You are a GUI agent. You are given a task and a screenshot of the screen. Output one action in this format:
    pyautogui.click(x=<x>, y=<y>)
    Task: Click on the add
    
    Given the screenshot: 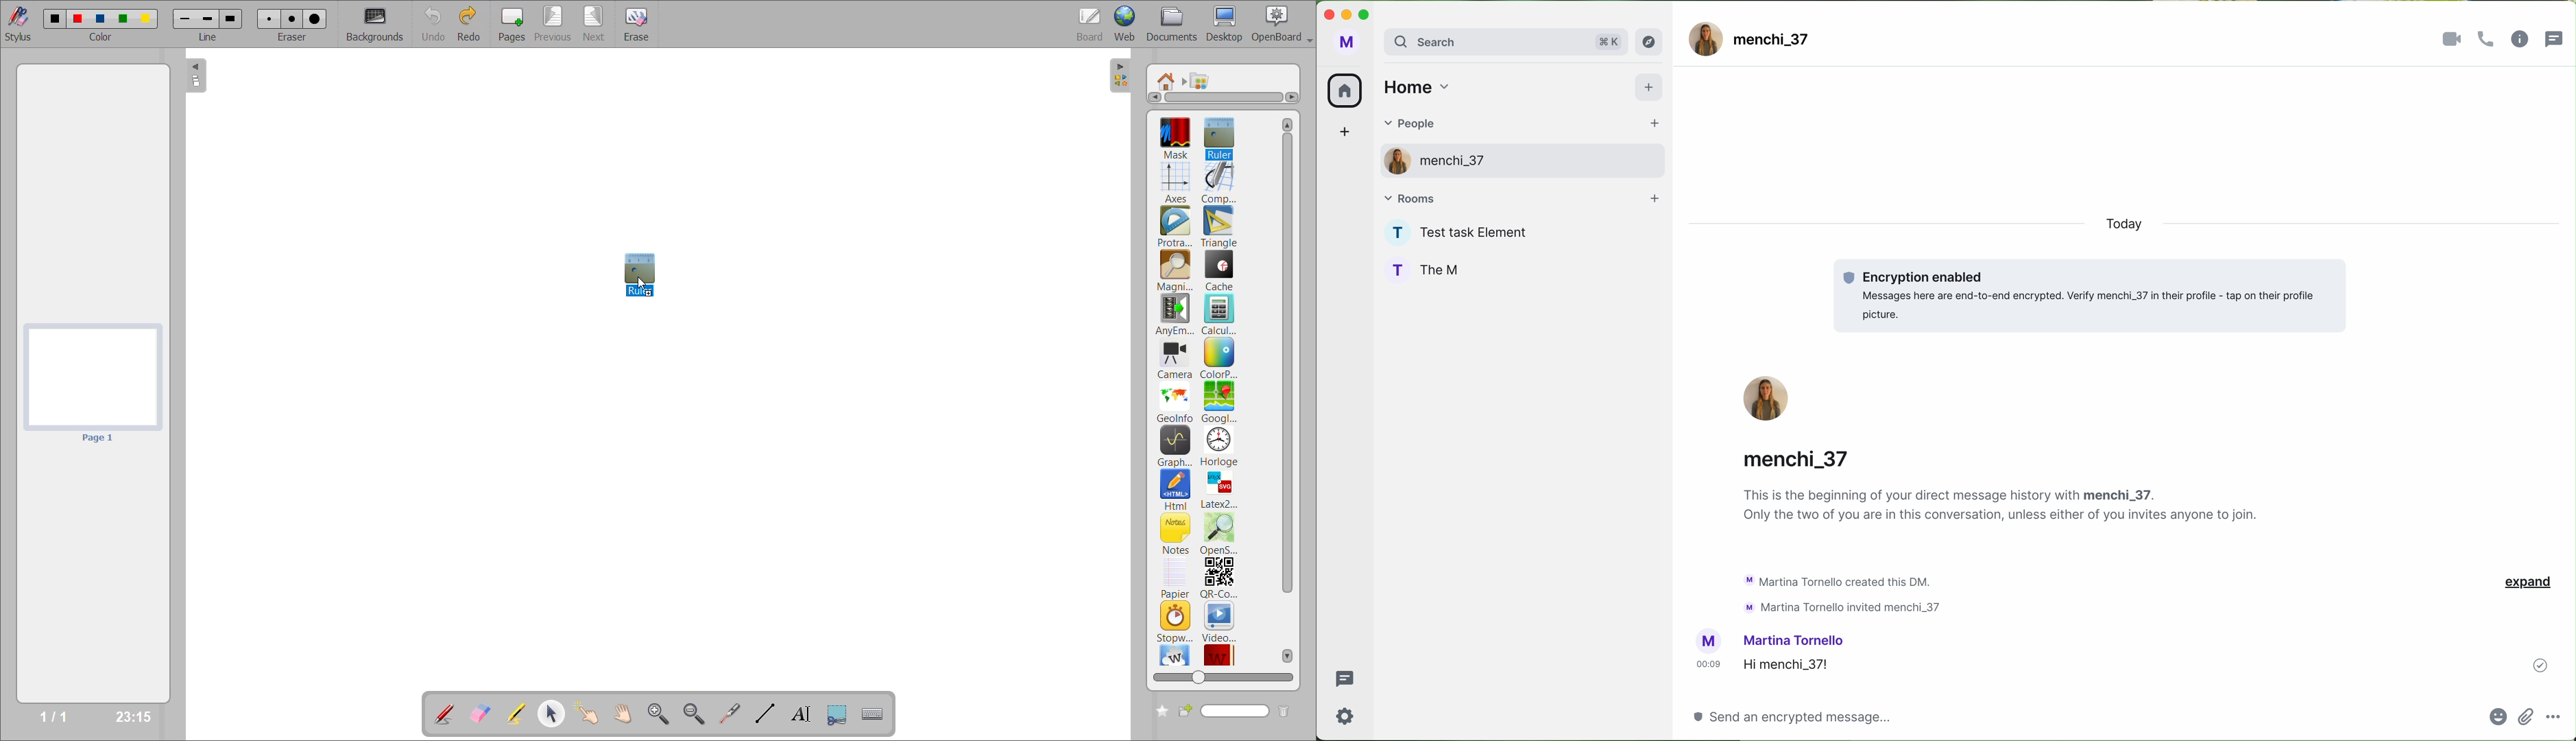 What is the action you would take?
    pyautogui.click(x=1348, y=134)
    